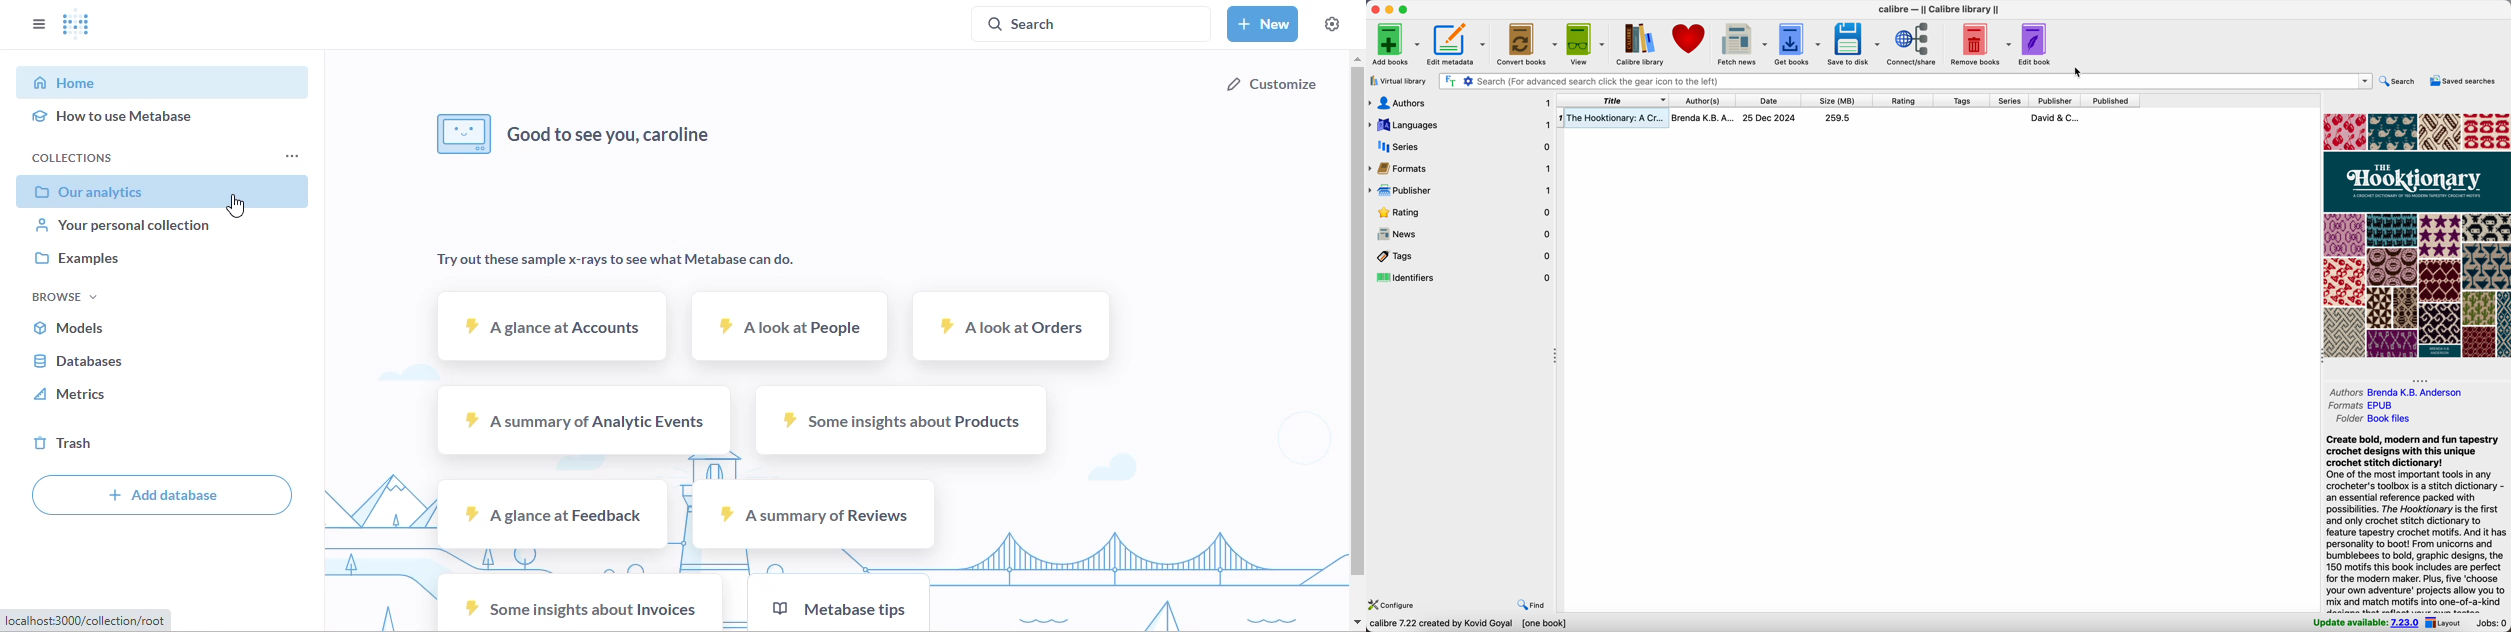  Describe the element at coordinates (2465, 82) in the screenshot. I see `saved searches` at that location.